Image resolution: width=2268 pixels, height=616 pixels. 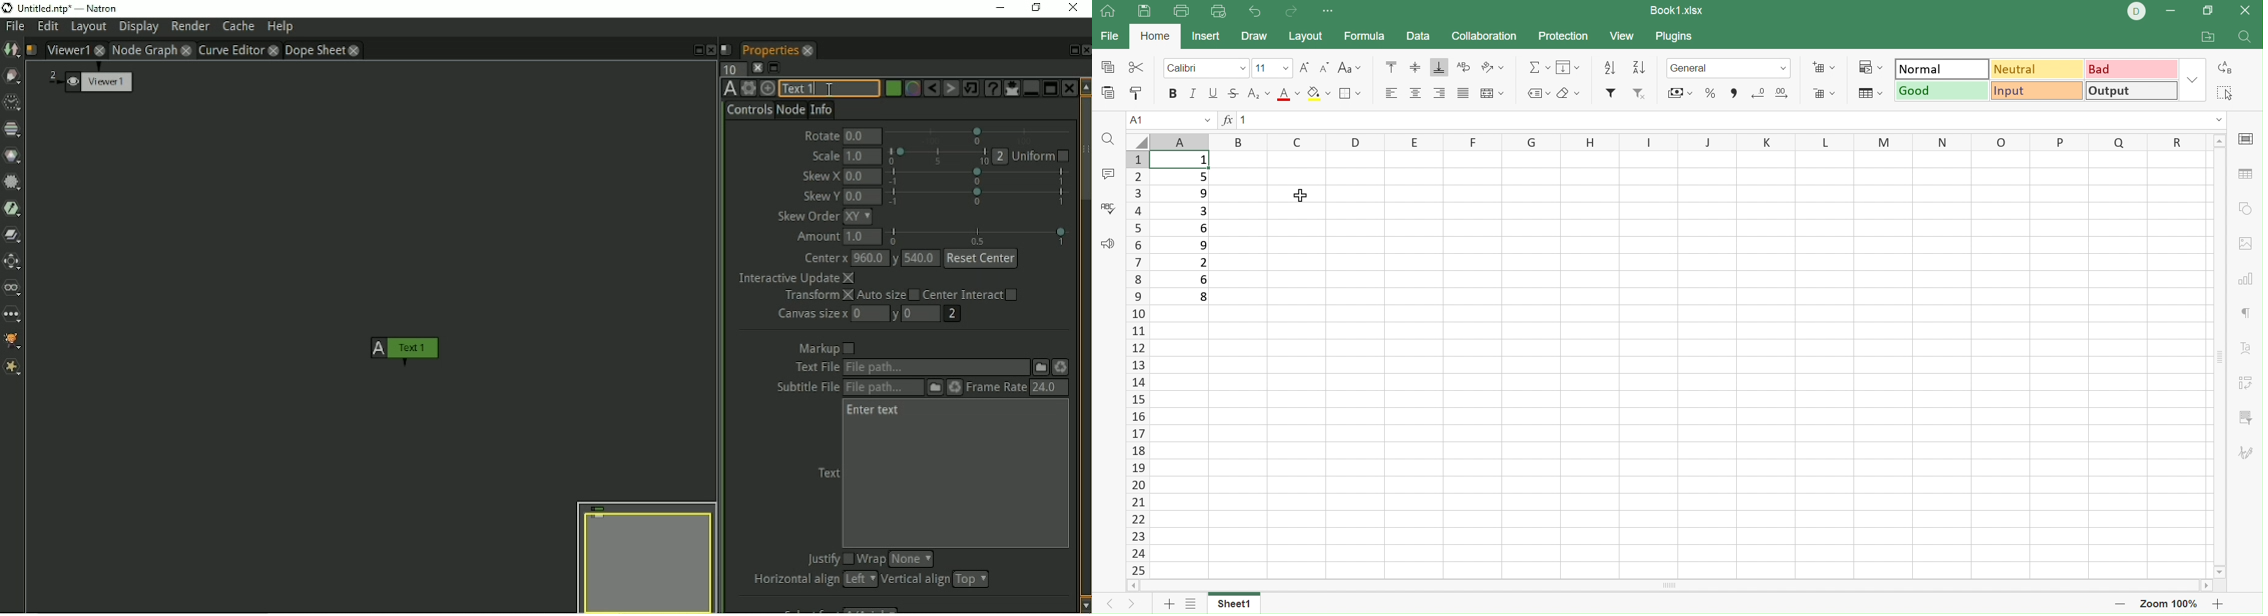 I want to click on Keyer, so click(x=14, y=209).